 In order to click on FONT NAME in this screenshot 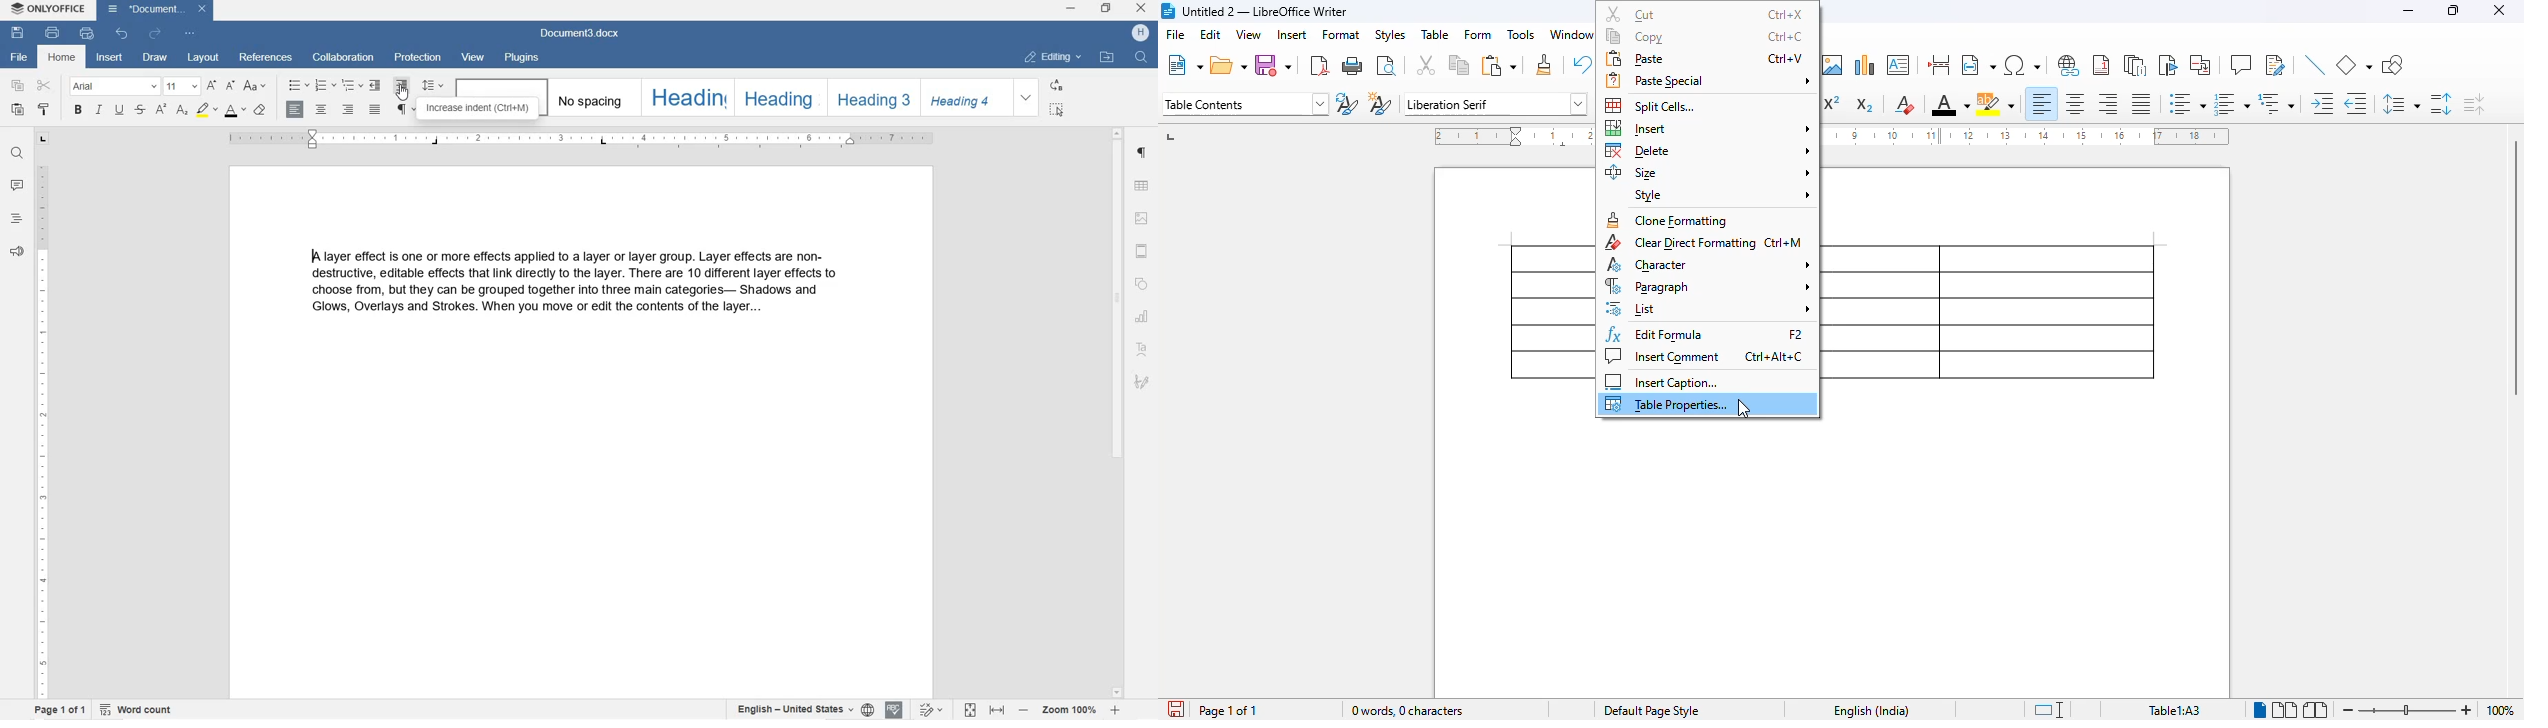, I will do `click(115, 86)`.